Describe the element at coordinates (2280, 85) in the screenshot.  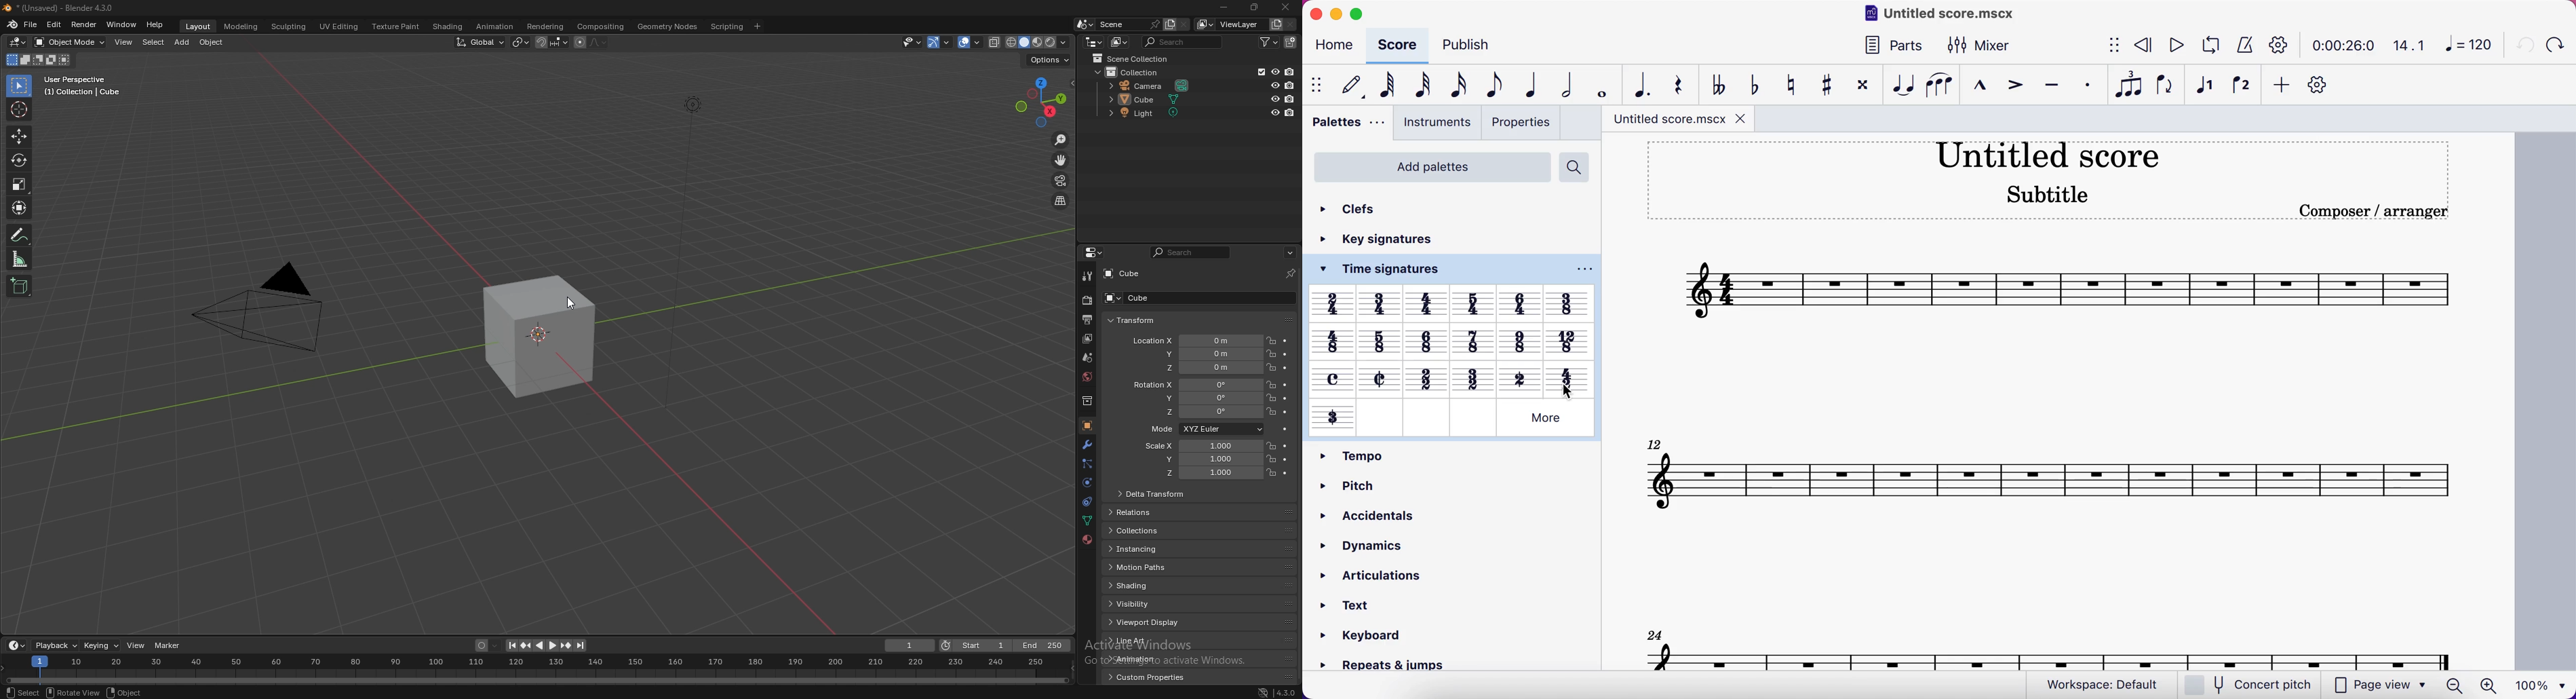
I see `add` at that location.